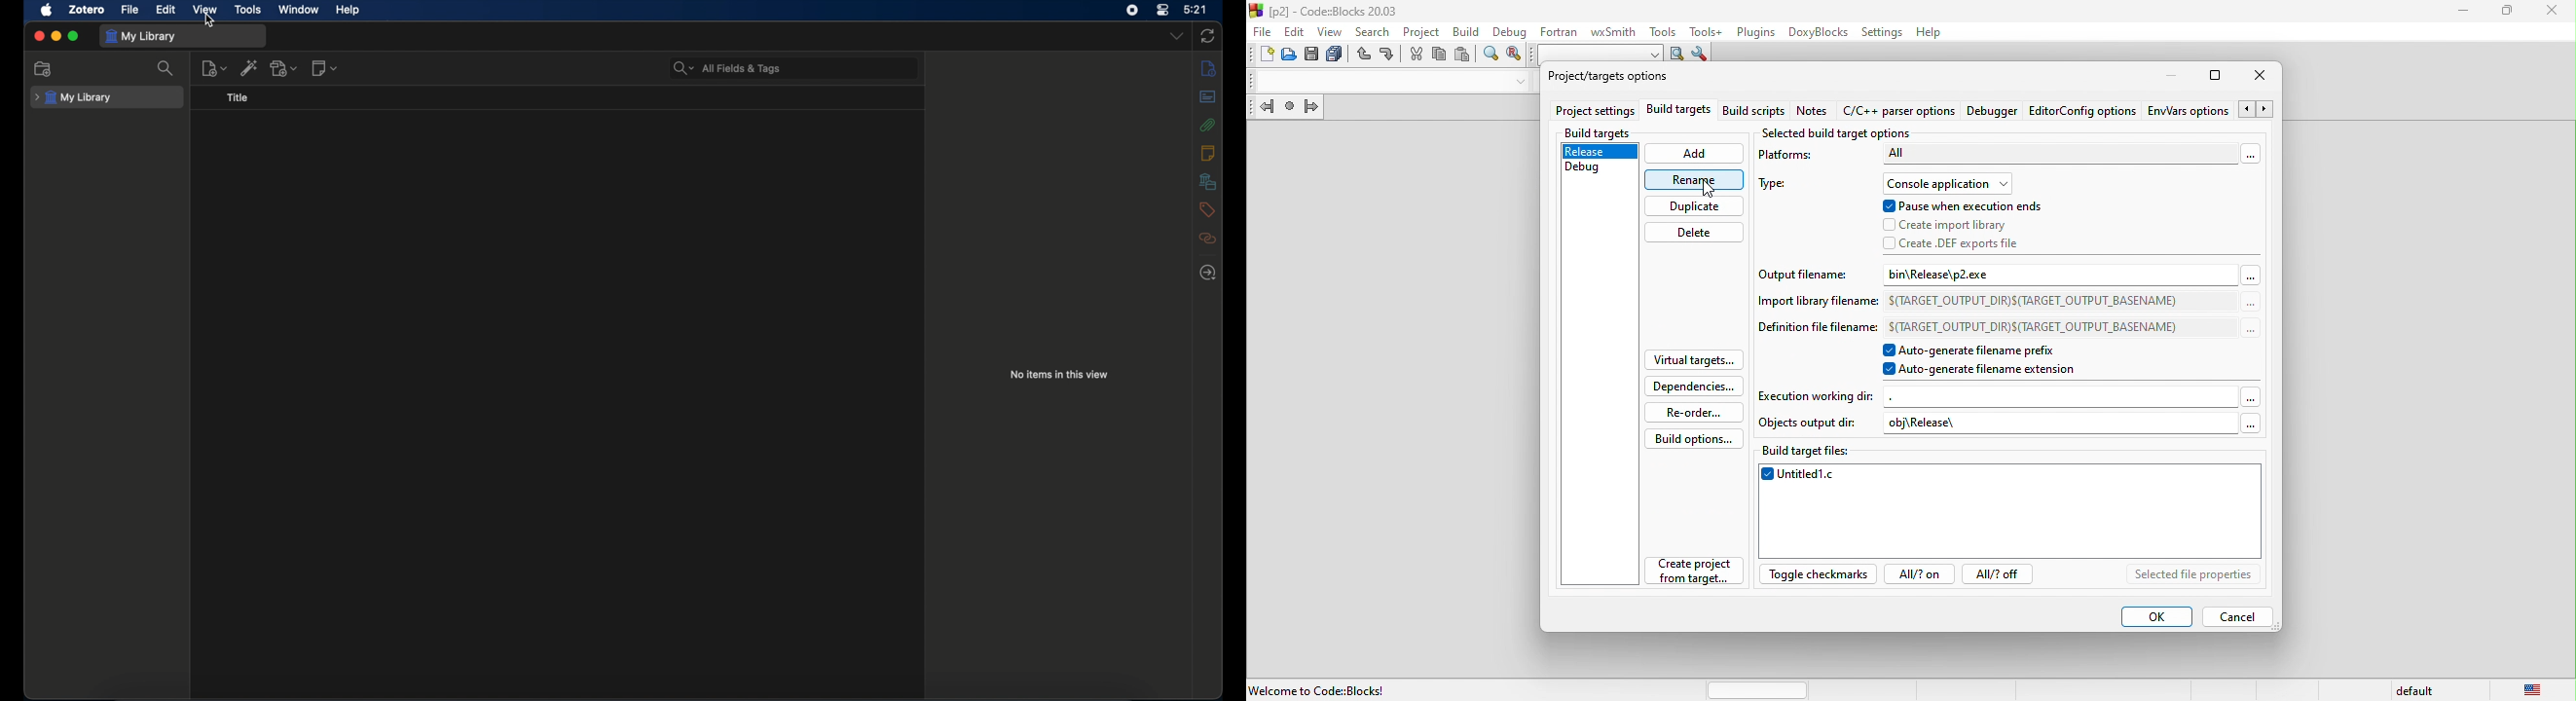 The width and height of the screenshot is (2576, 728). I want to click on platforms, so click(1793, 159).